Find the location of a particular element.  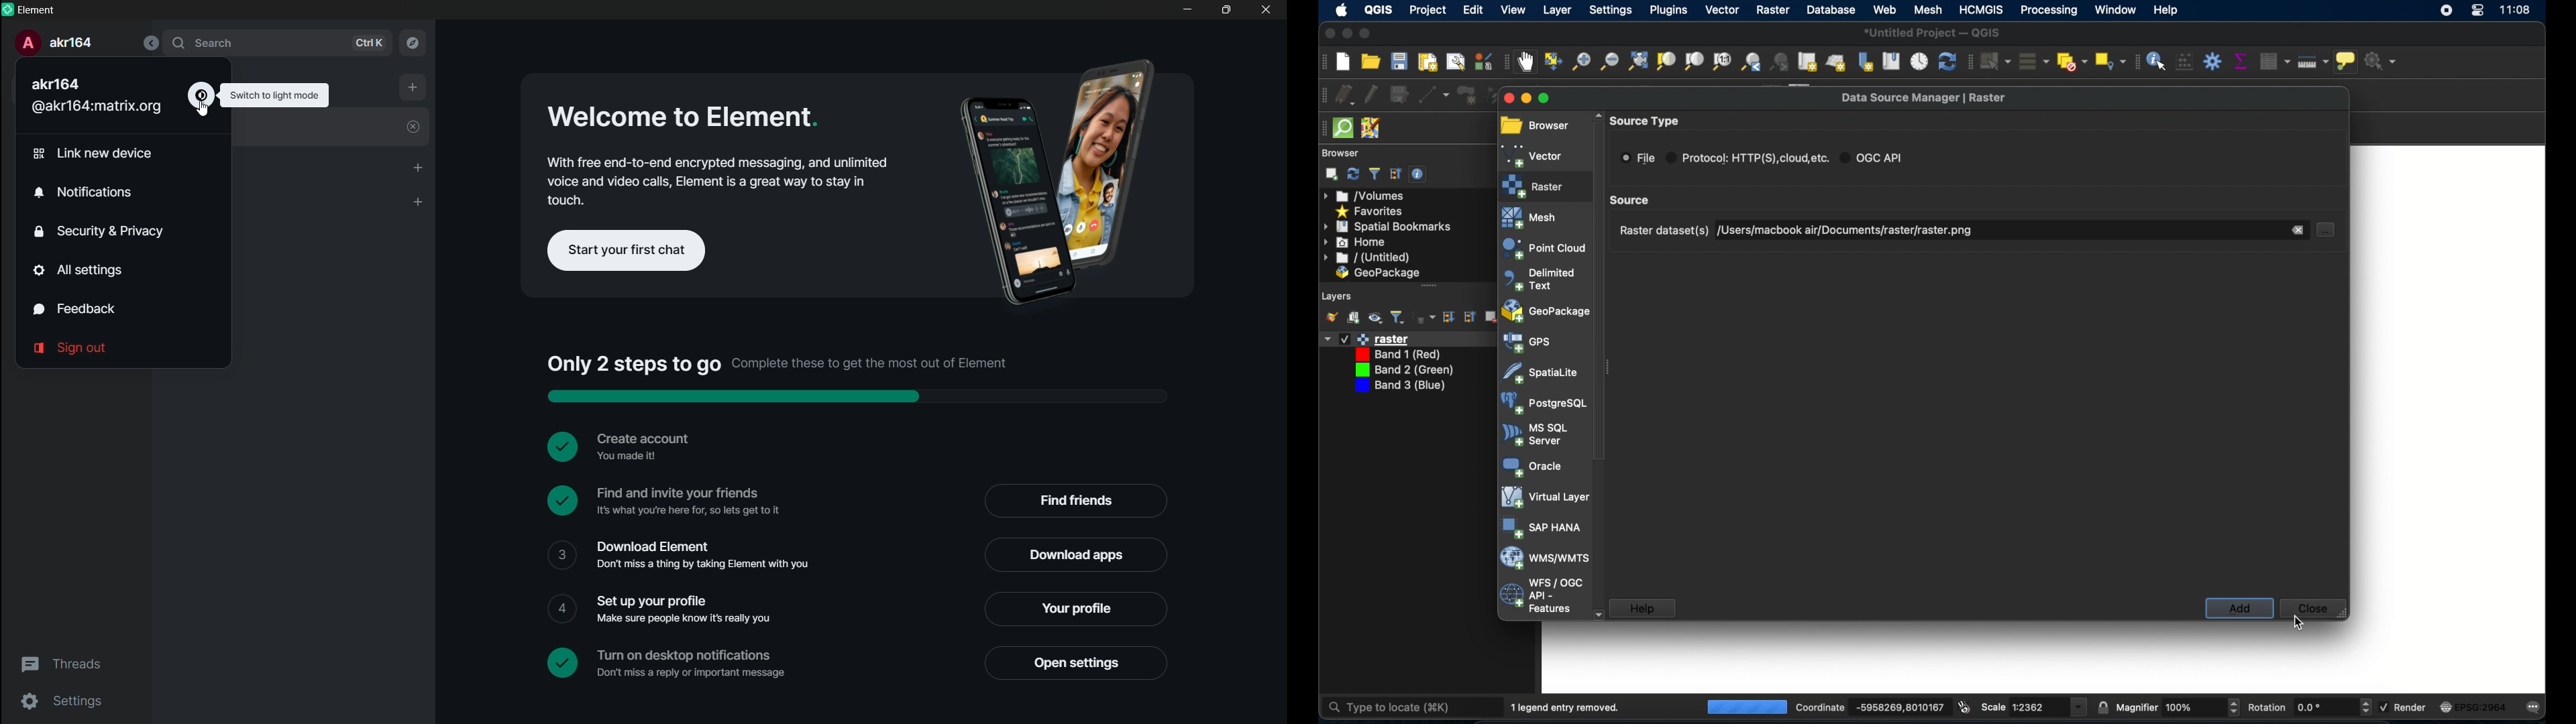

show layout manager is located at coordinates (1454, 62).